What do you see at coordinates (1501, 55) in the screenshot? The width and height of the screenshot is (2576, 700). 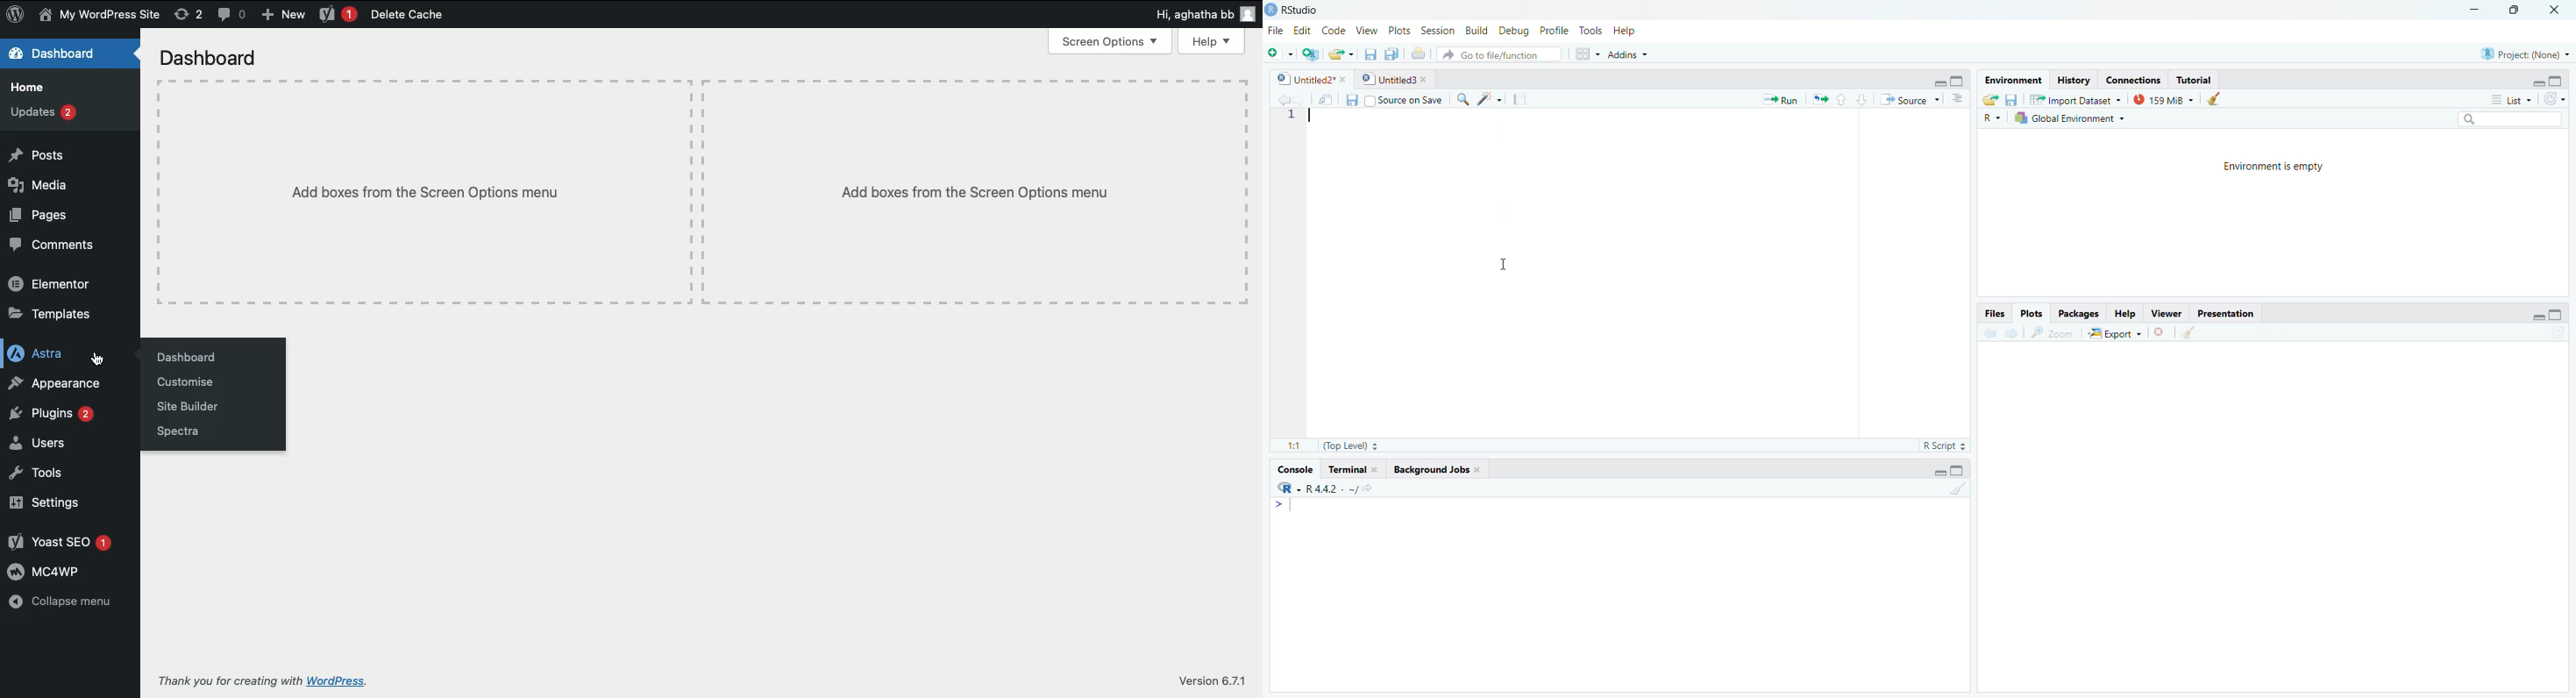 I see `Go to file/function` at bounding box center [1501, 55].